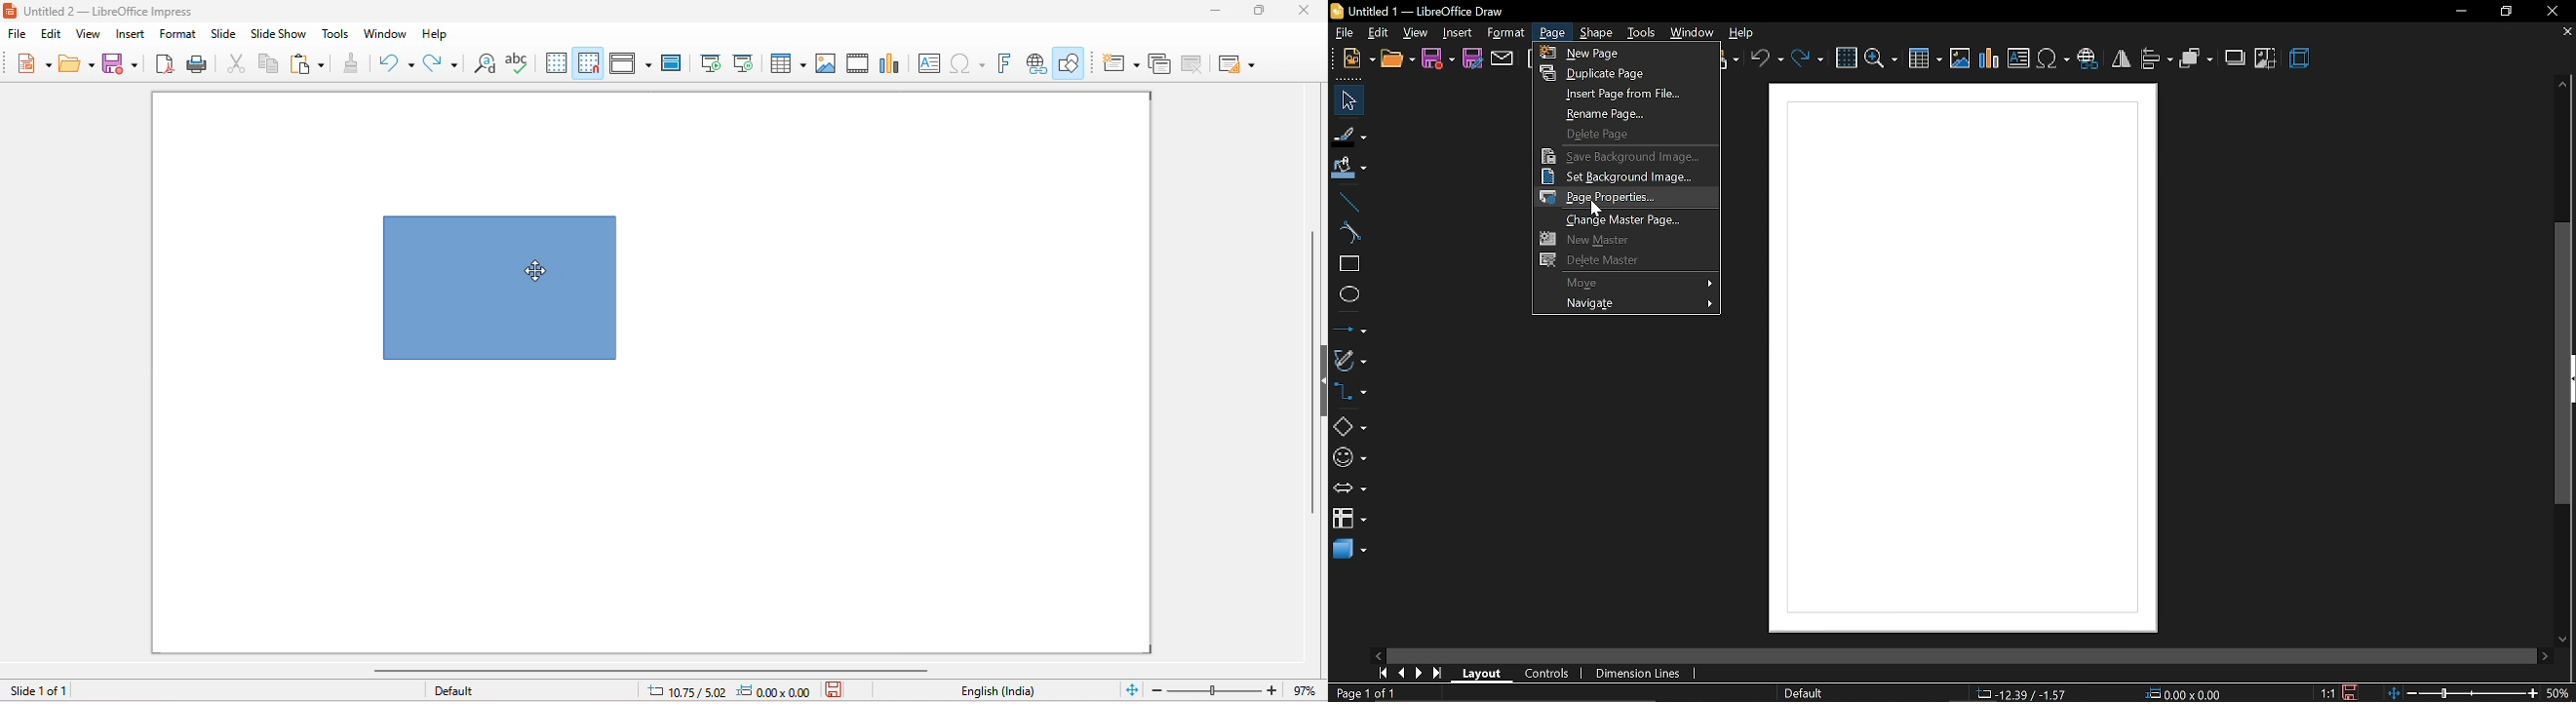 The width and height of the screenshot is (2576, 728). Describe the element at coordinates (1626, 115) in the screenshot. I see `rename page` at that location.